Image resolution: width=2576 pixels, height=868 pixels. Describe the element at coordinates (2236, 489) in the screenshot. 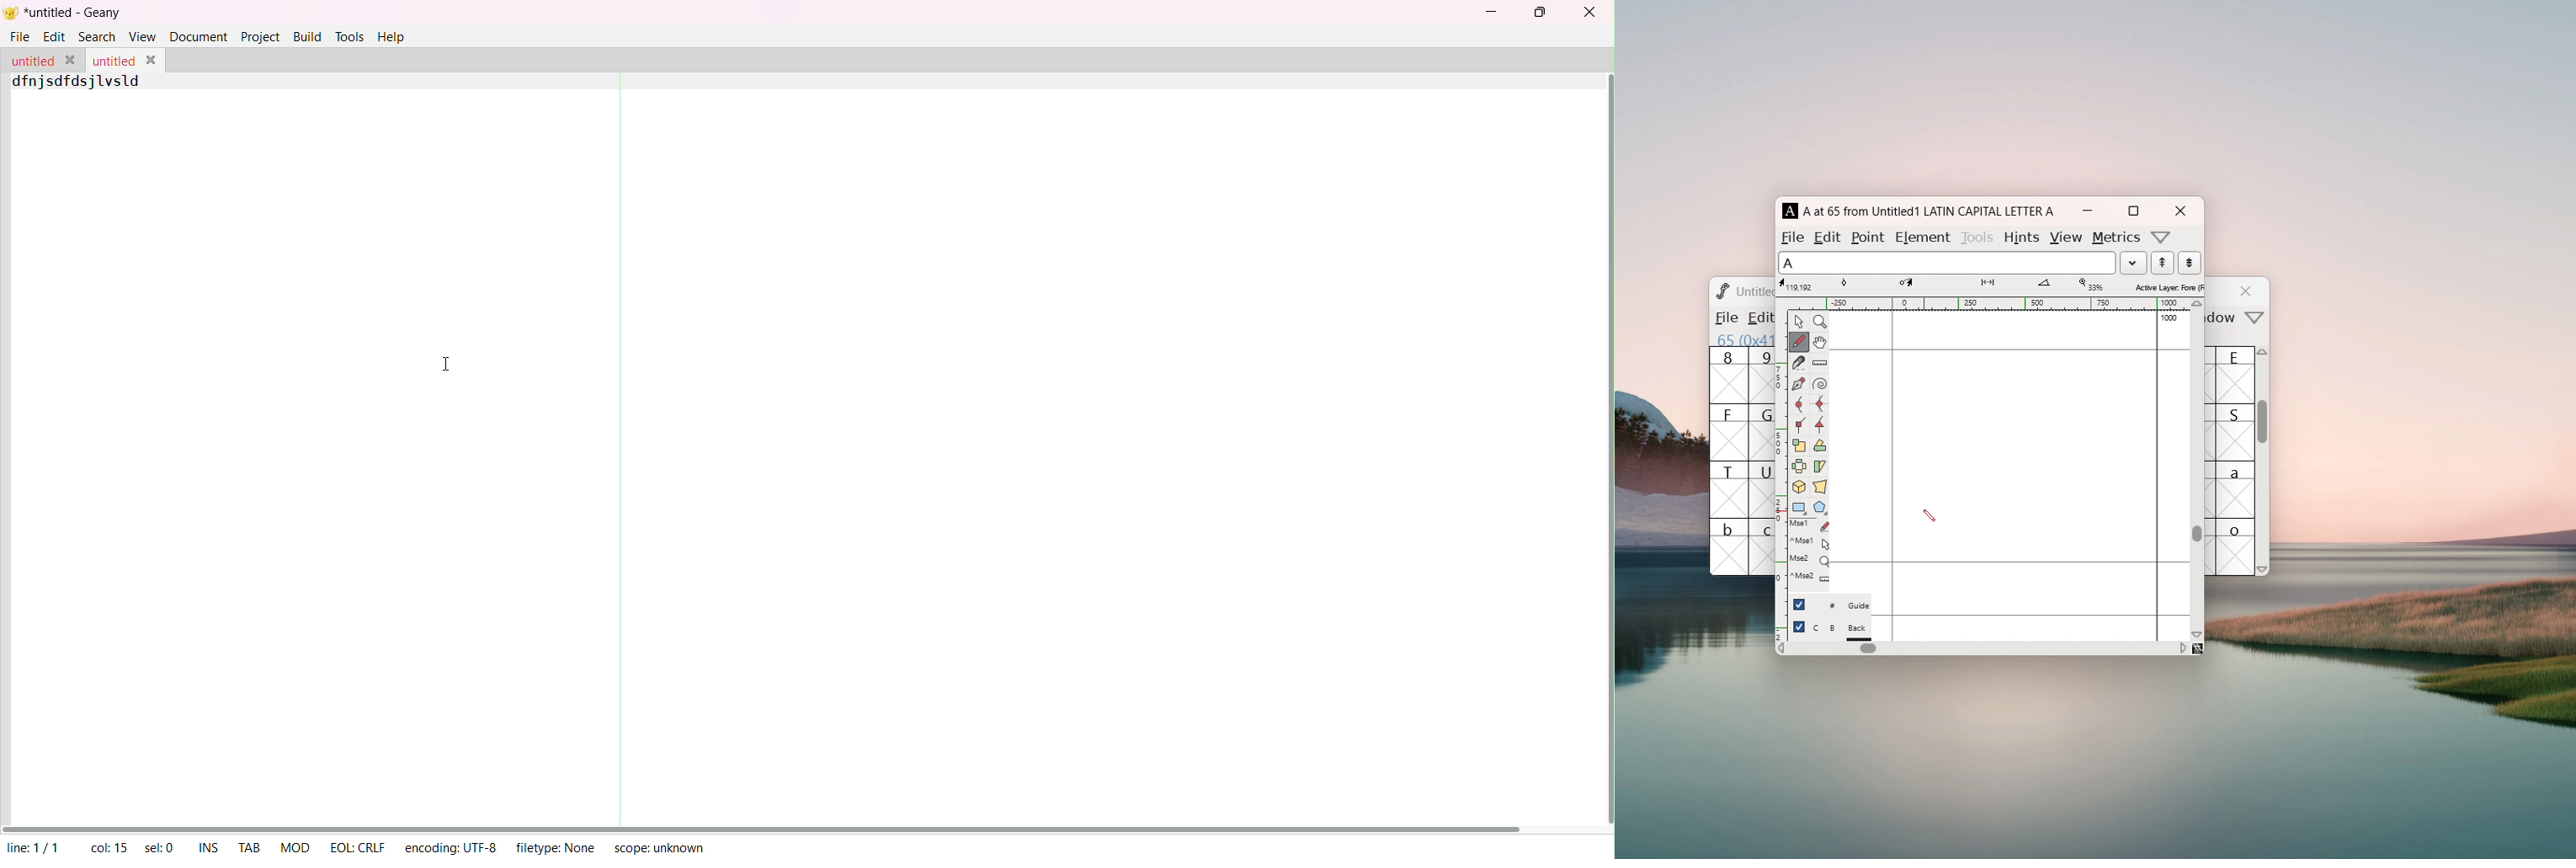

I see `a` at that location.